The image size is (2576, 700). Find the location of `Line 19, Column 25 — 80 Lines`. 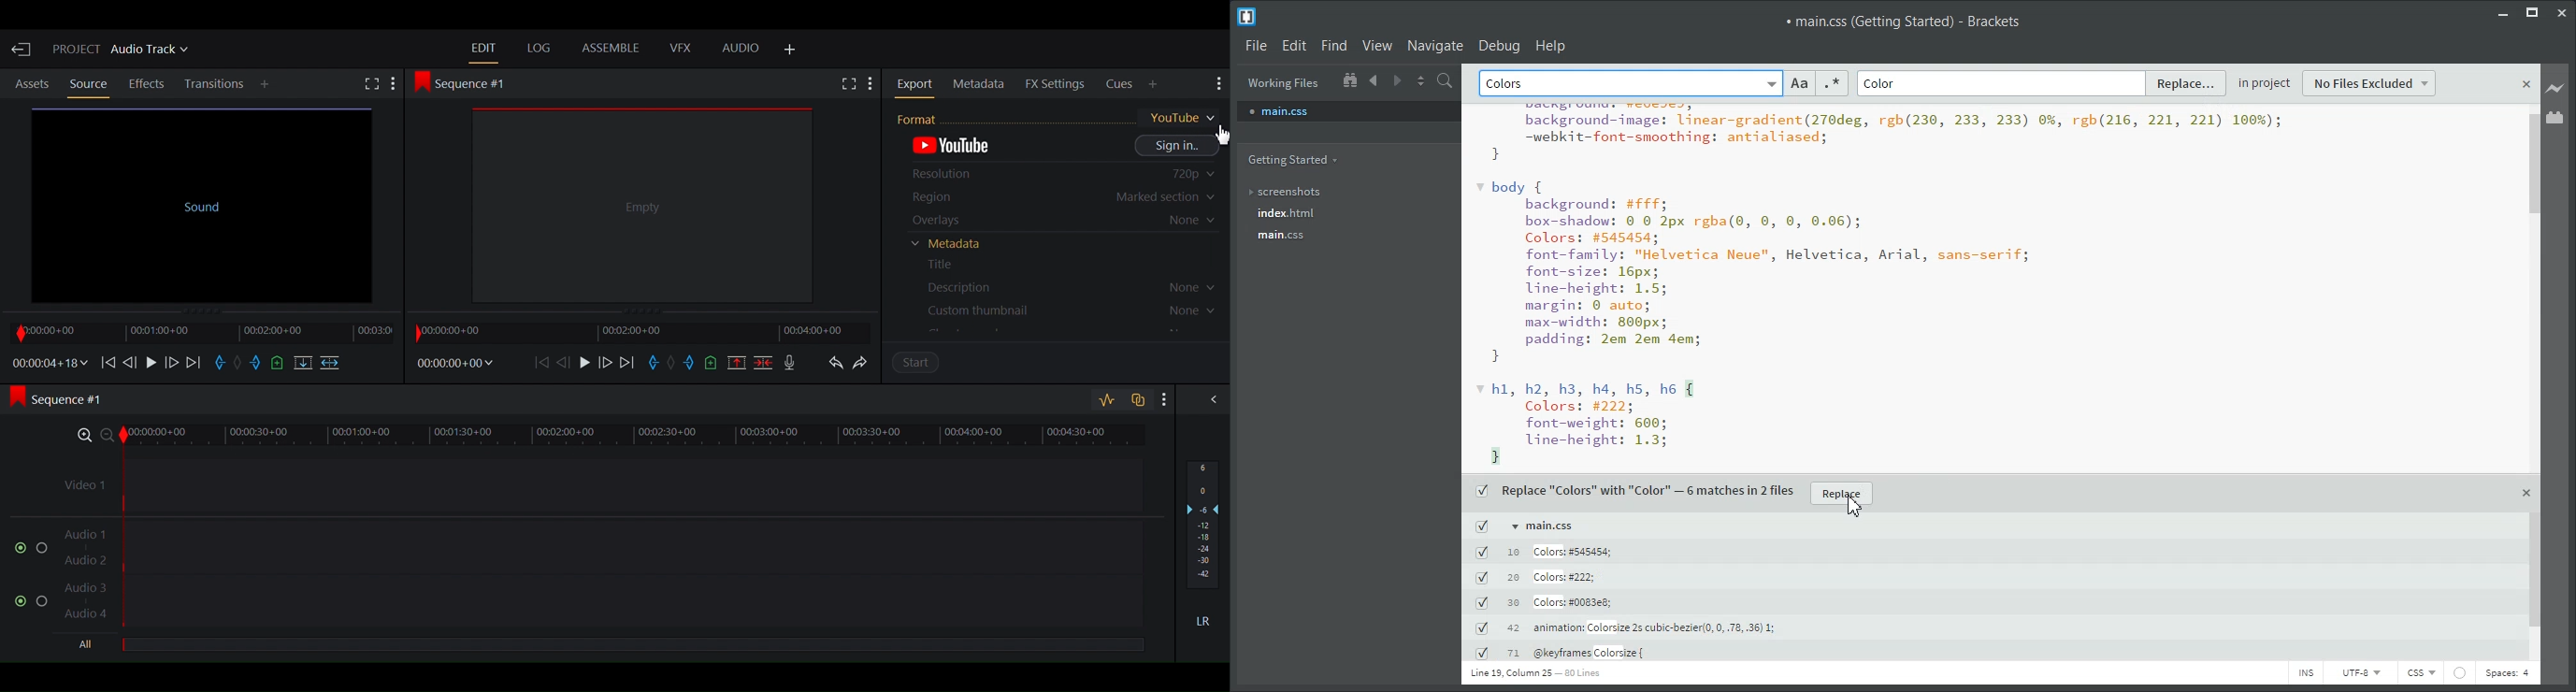

Line 19, Column 25 — 80 Lines is located at coordinates (1534, 672).